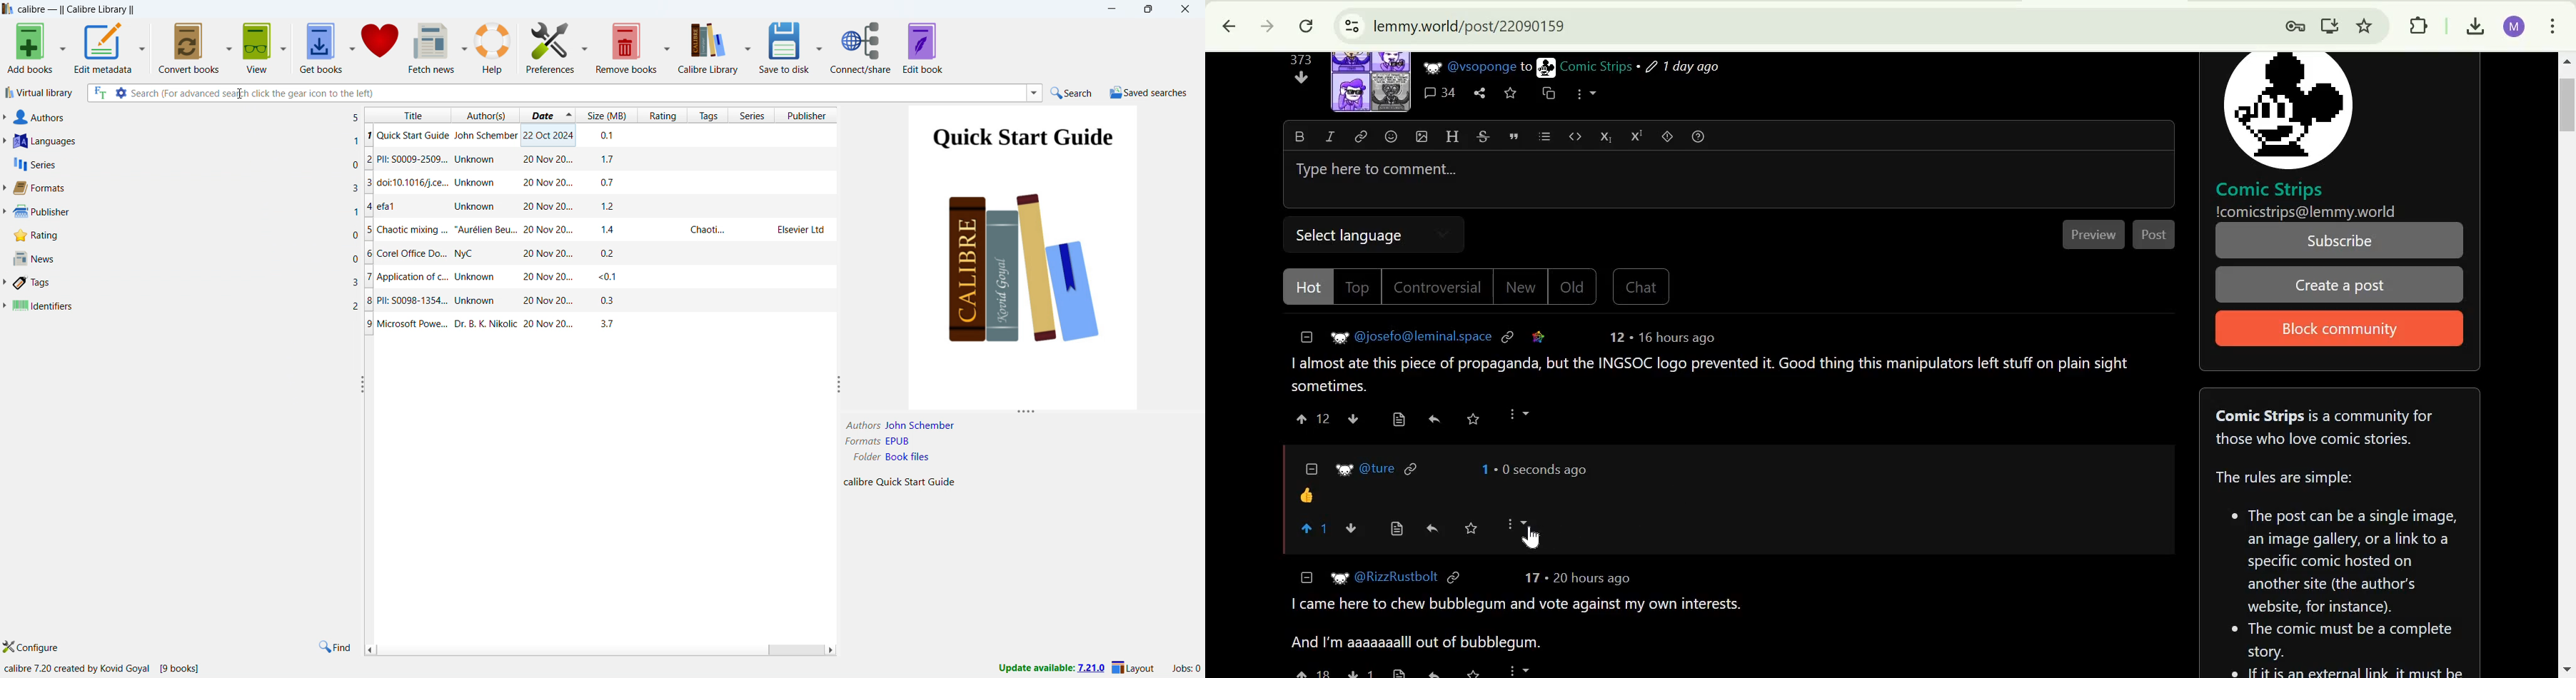 The height and width of the screenshot is (700, 2576). I want to click on update, so click(1051, 669).